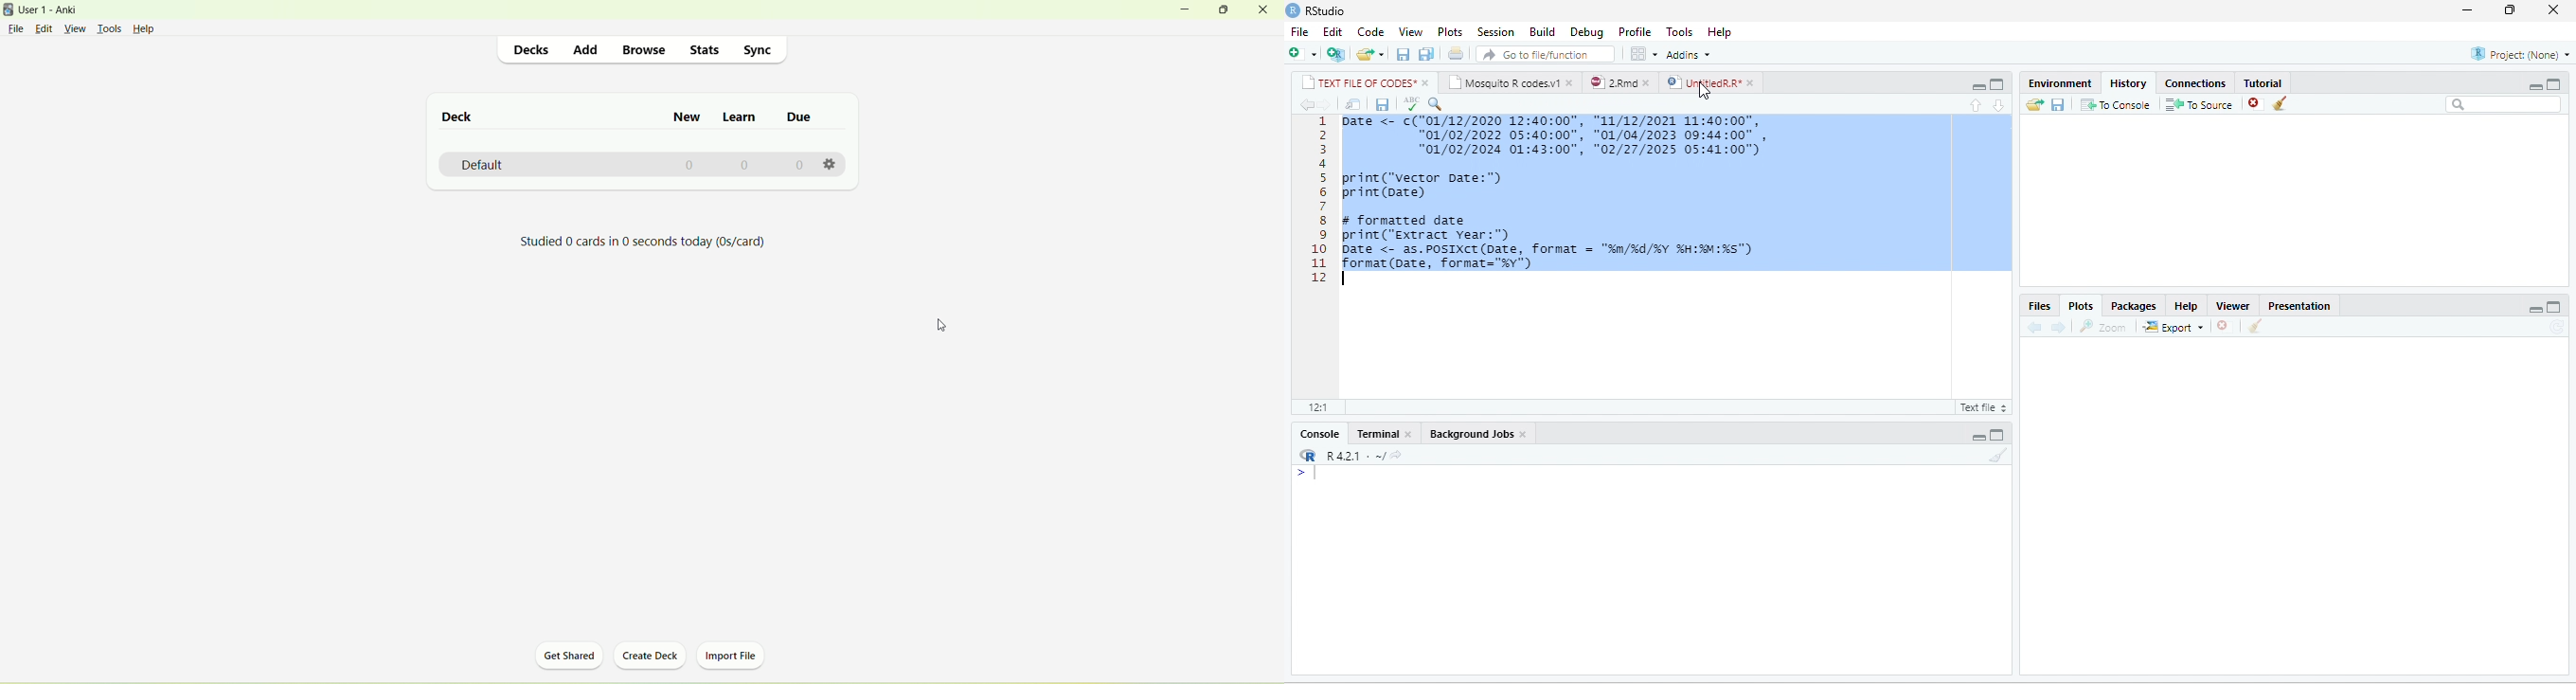  What do you see at coordinates (1184, 10) in the screenshot?
I see `minimize` at bounding box center [1184, 10].